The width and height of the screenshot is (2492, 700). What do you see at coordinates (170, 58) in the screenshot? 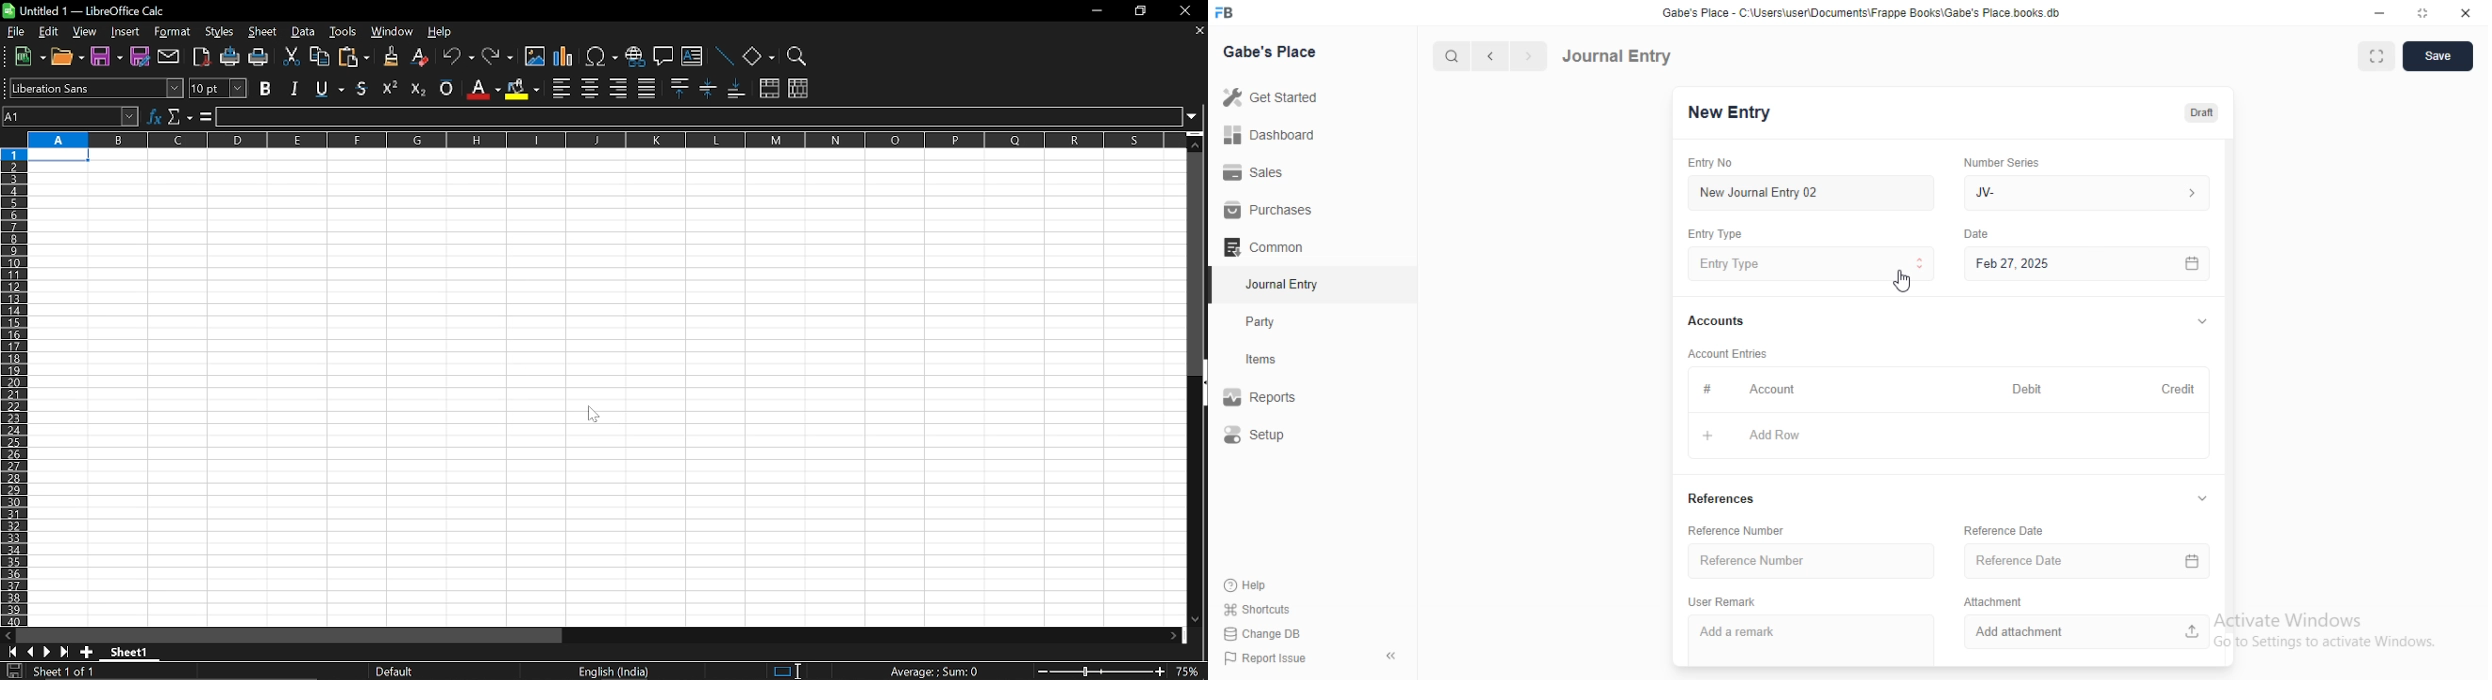
I see `attach` at bounding box center [170, 58].